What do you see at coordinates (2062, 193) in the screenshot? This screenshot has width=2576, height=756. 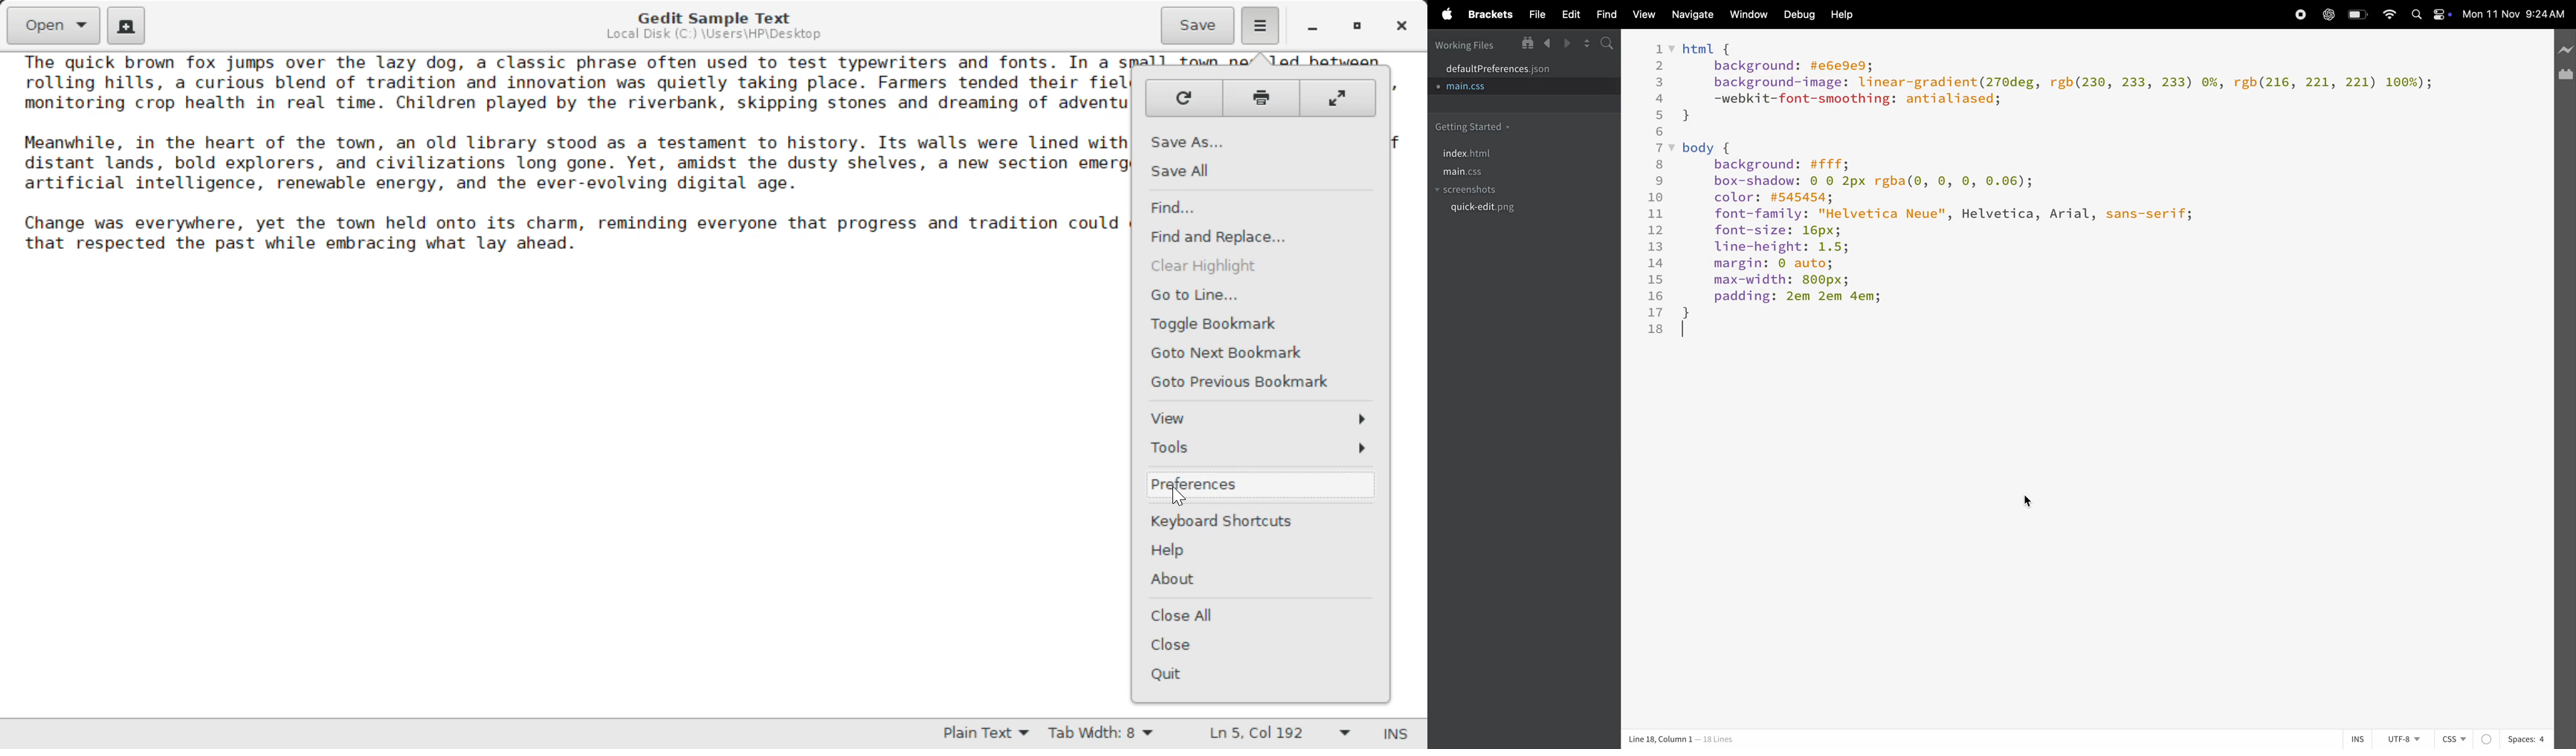 I see `html {
background: #e6e9e9;
background-image: linear-gradient(276deg, rgb(230, 233, 233) 0%, rgh(216, 221, 221) 100%);
-webkit-font-smoothing: antialiased;
}
body {
background: #fff;
box-shadow: © © 2px rgba(0, 0, 0, 0.06);
color: #545454;
font-family: "Helvetica Neue", Helvetica, Arial, sans-serif;
font-size: 16px;
line-height: 1.5;
margin: 0 auto;
max-width: 800px;
padding: 2em 2em 4em;
}
|` at bounding box center [2062, 193].